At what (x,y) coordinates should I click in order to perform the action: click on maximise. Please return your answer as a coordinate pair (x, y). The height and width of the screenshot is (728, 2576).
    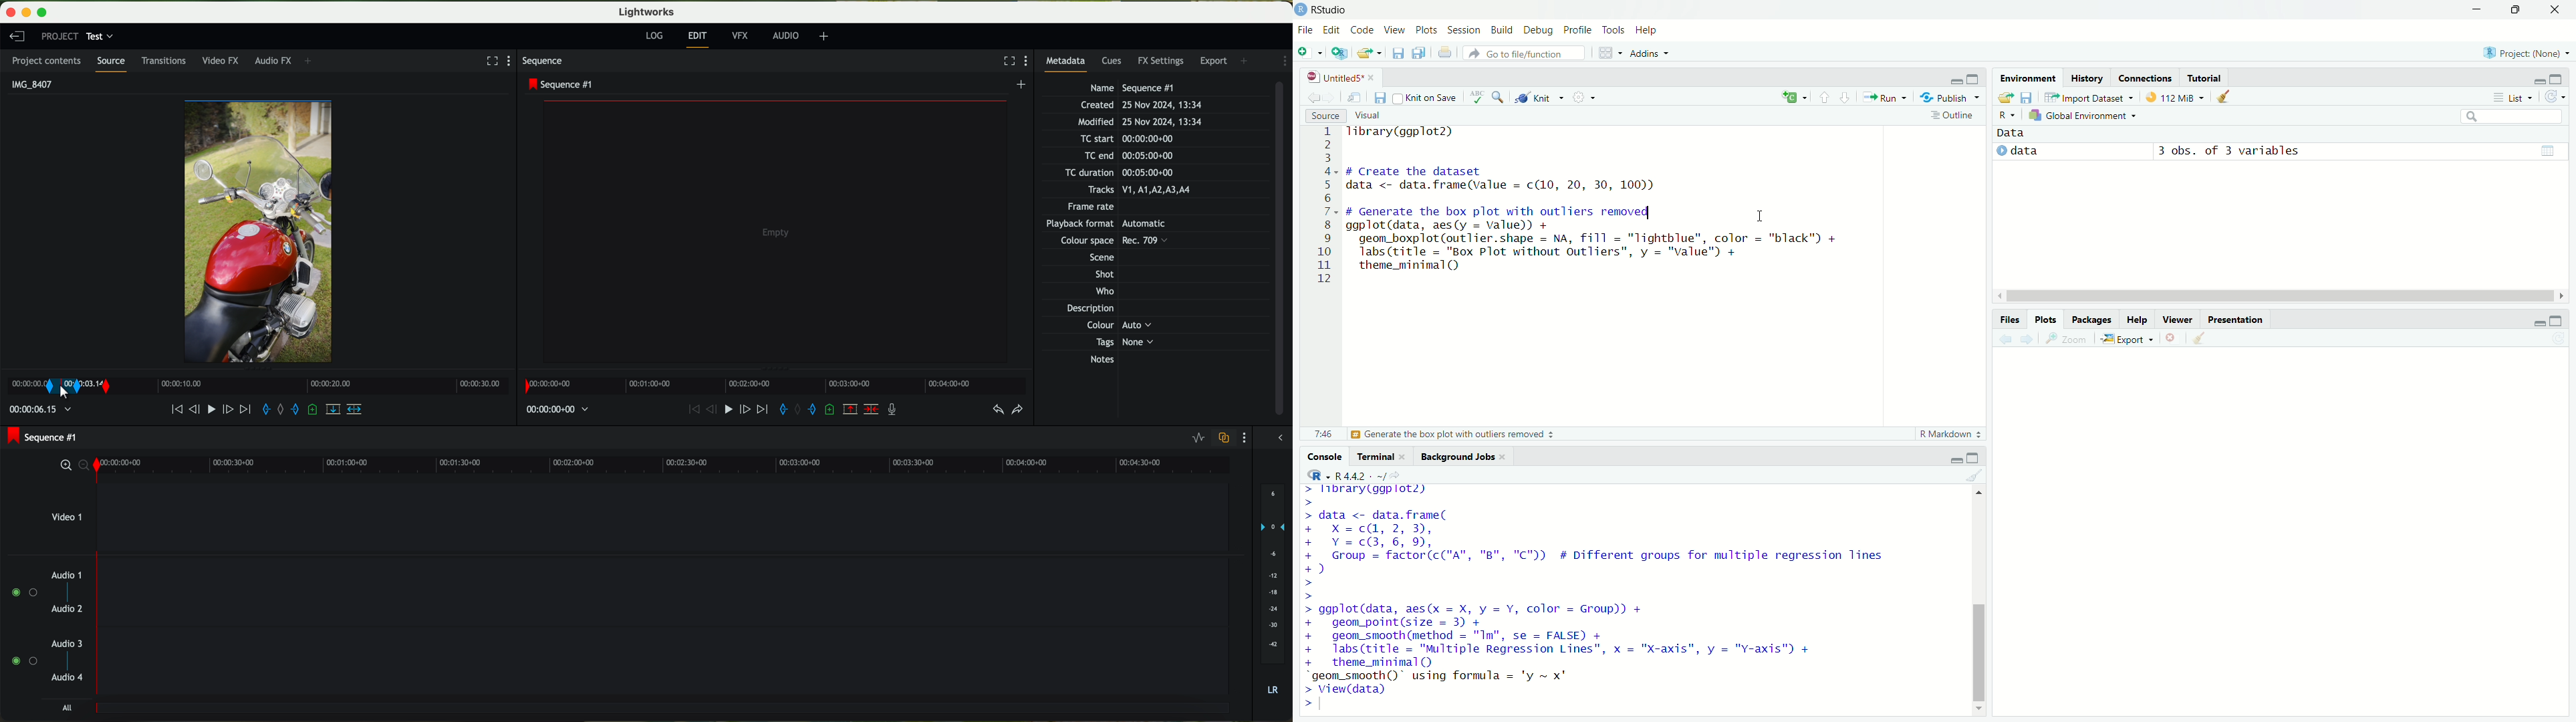
    Looking at the image, I should click on (1977, 455).